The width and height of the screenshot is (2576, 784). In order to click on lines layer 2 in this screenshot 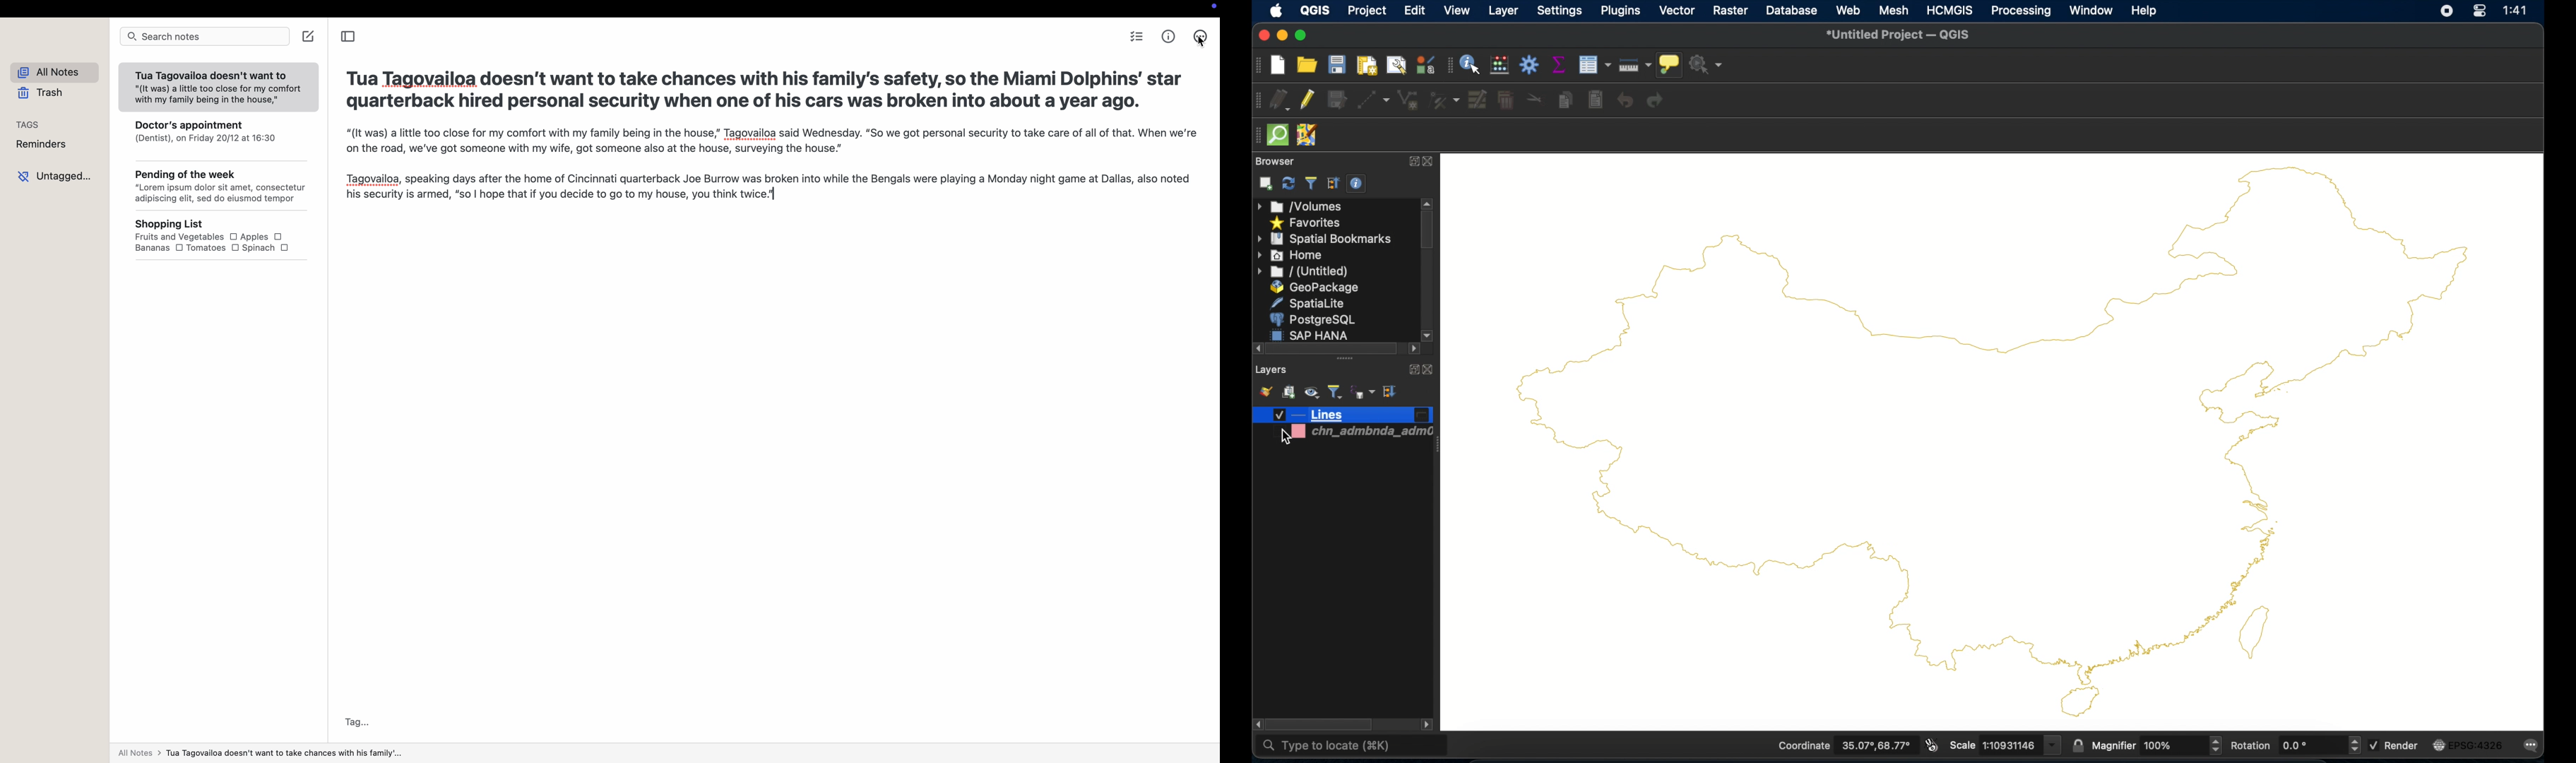, I will do `click(1343, 415)`.